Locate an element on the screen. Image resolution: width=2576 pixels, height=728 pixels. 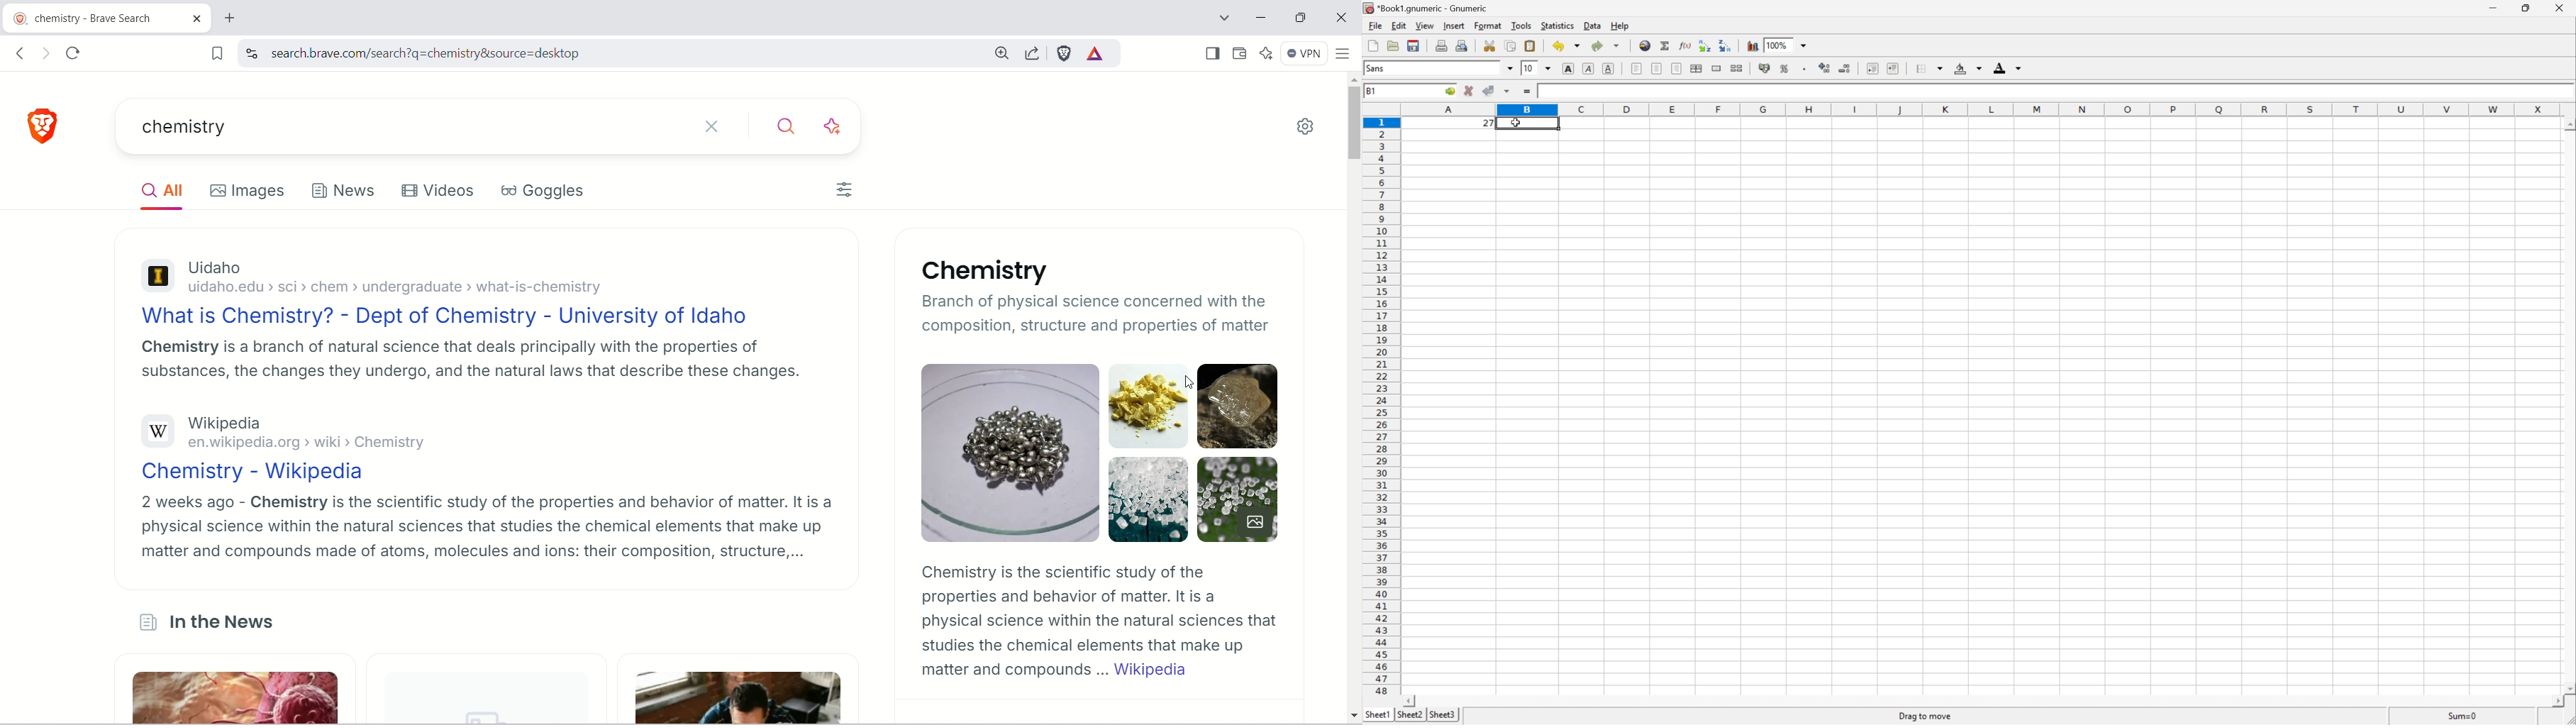
Insert is located at coordinates (1454, 26).